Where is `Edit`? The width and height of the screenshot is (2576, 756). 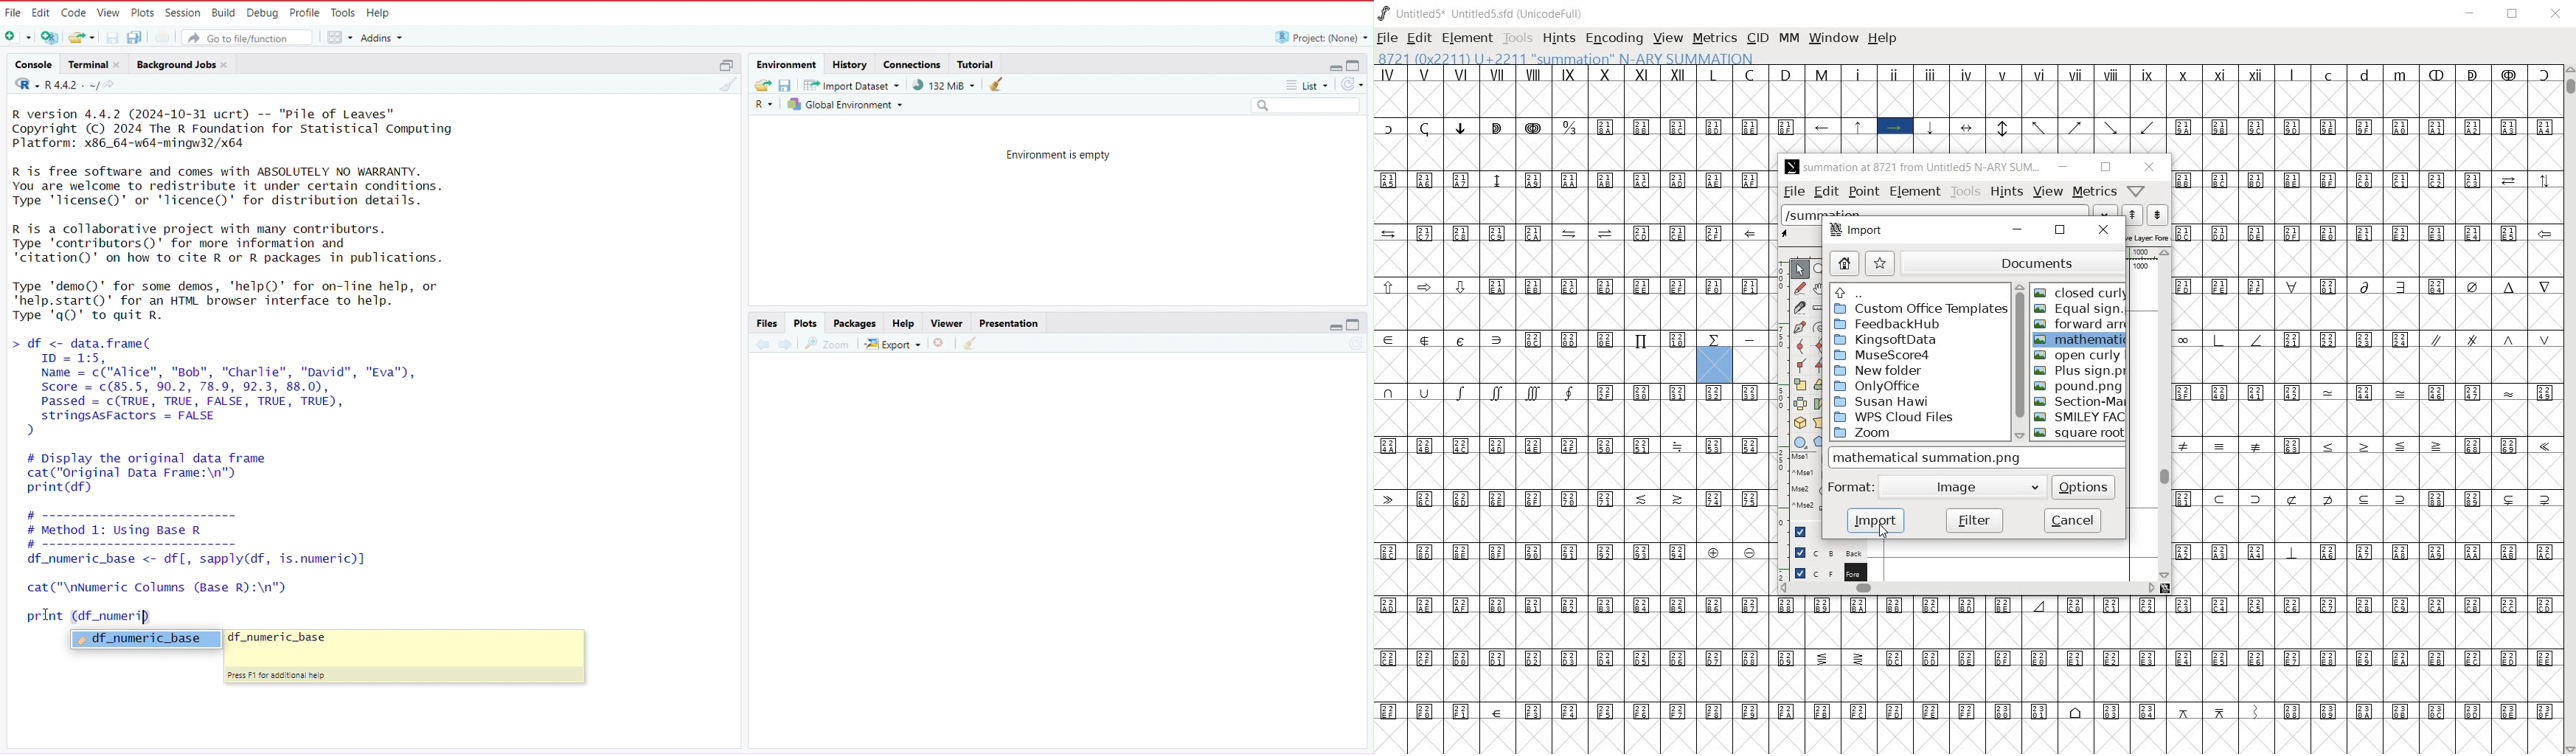
Edit is located at coordinates (41, 10).